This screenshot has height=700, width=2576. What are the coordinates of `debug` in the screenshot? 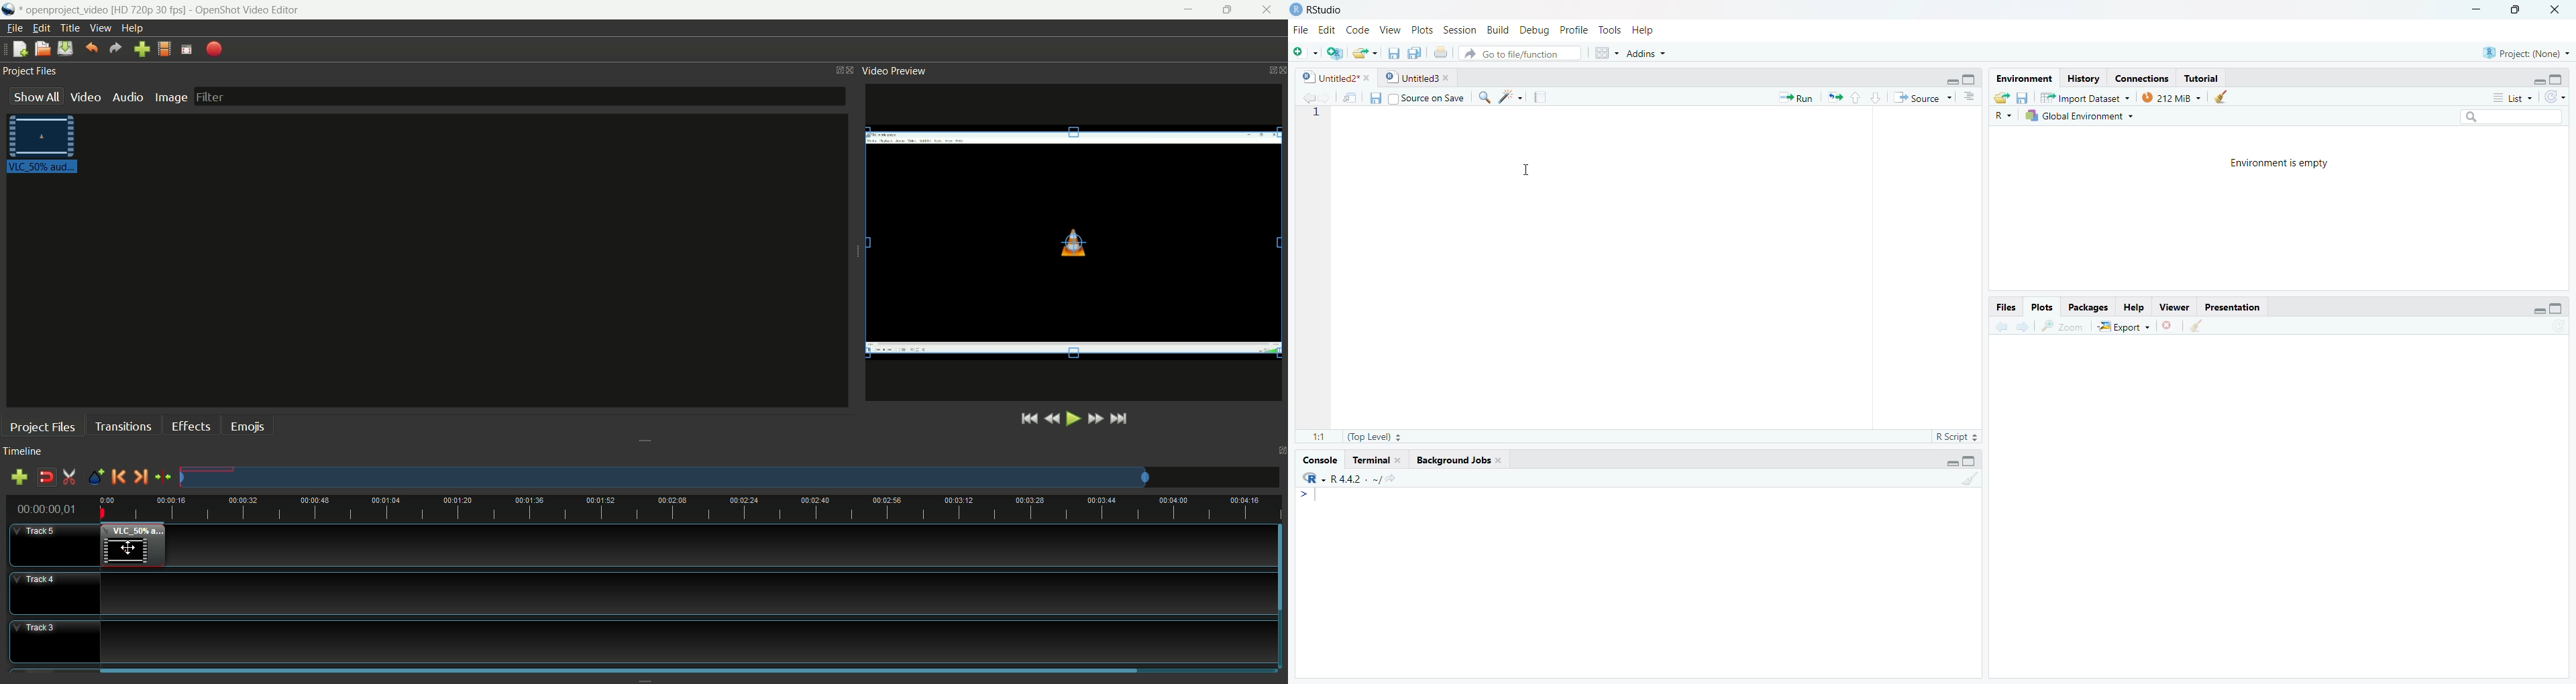 It's located at (1534, 30).